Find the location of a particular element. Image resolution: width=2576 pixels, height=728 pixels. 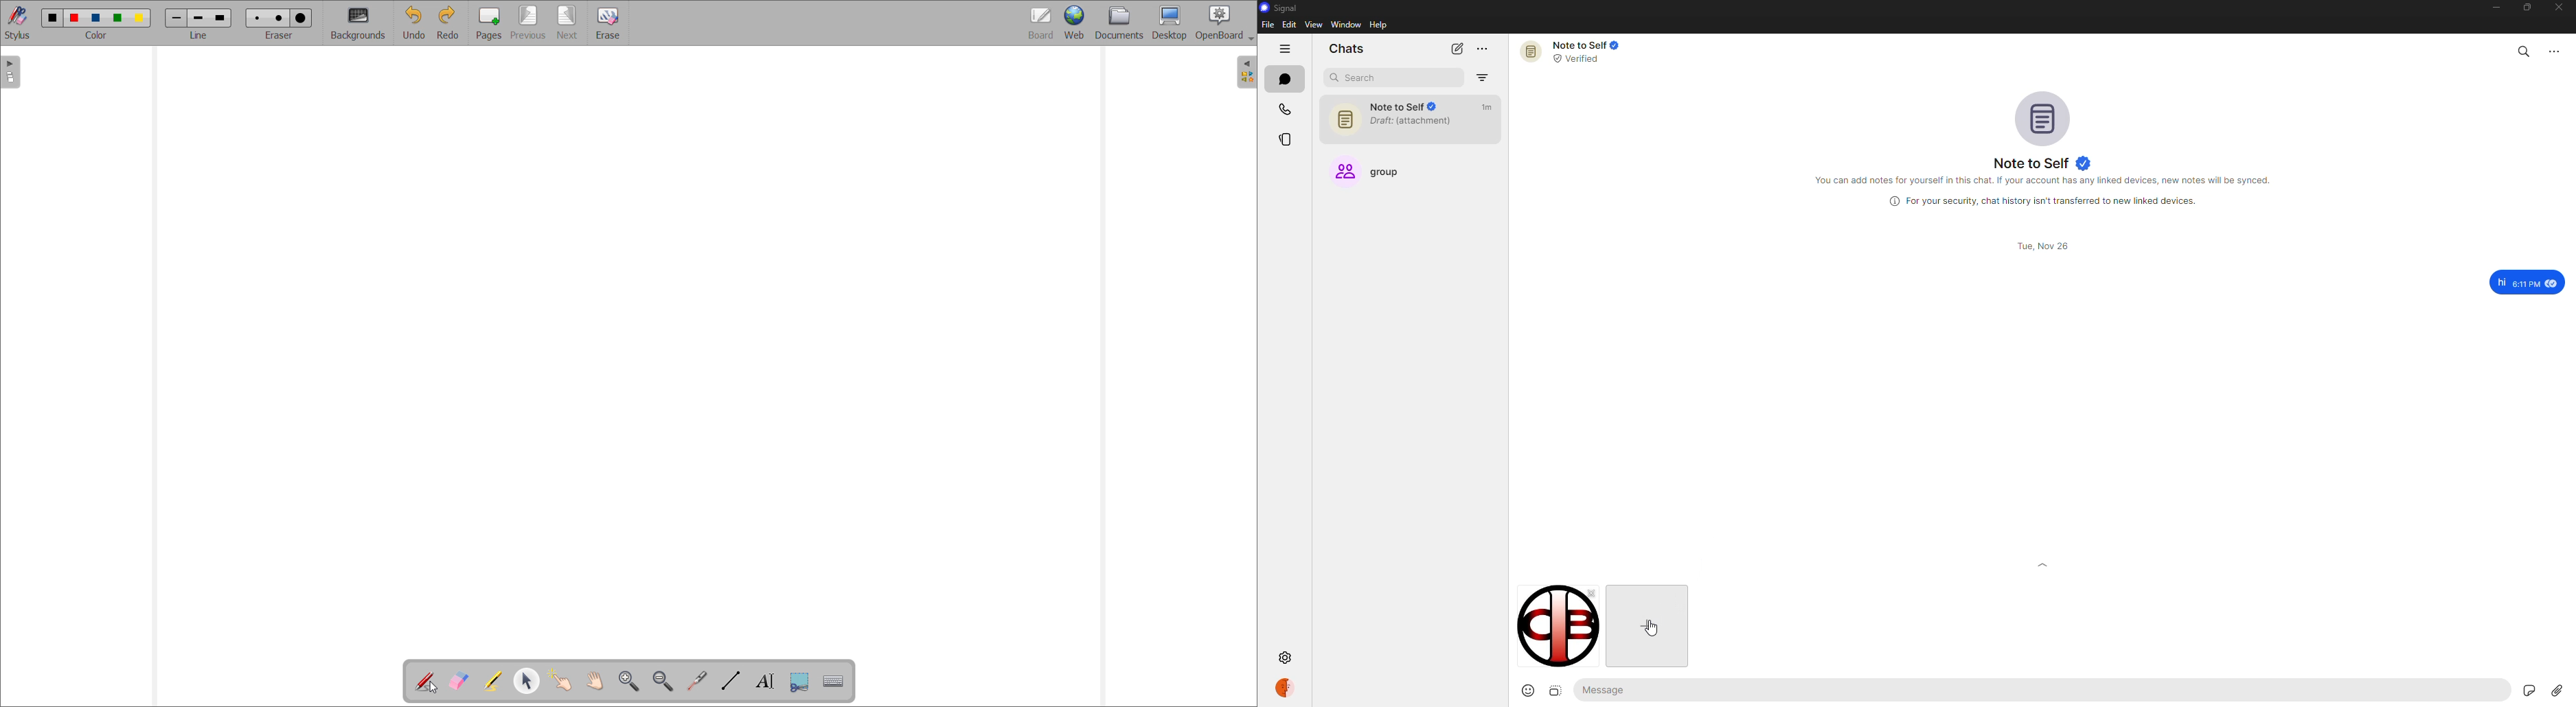

line width size is located at coordinates (178, 19).